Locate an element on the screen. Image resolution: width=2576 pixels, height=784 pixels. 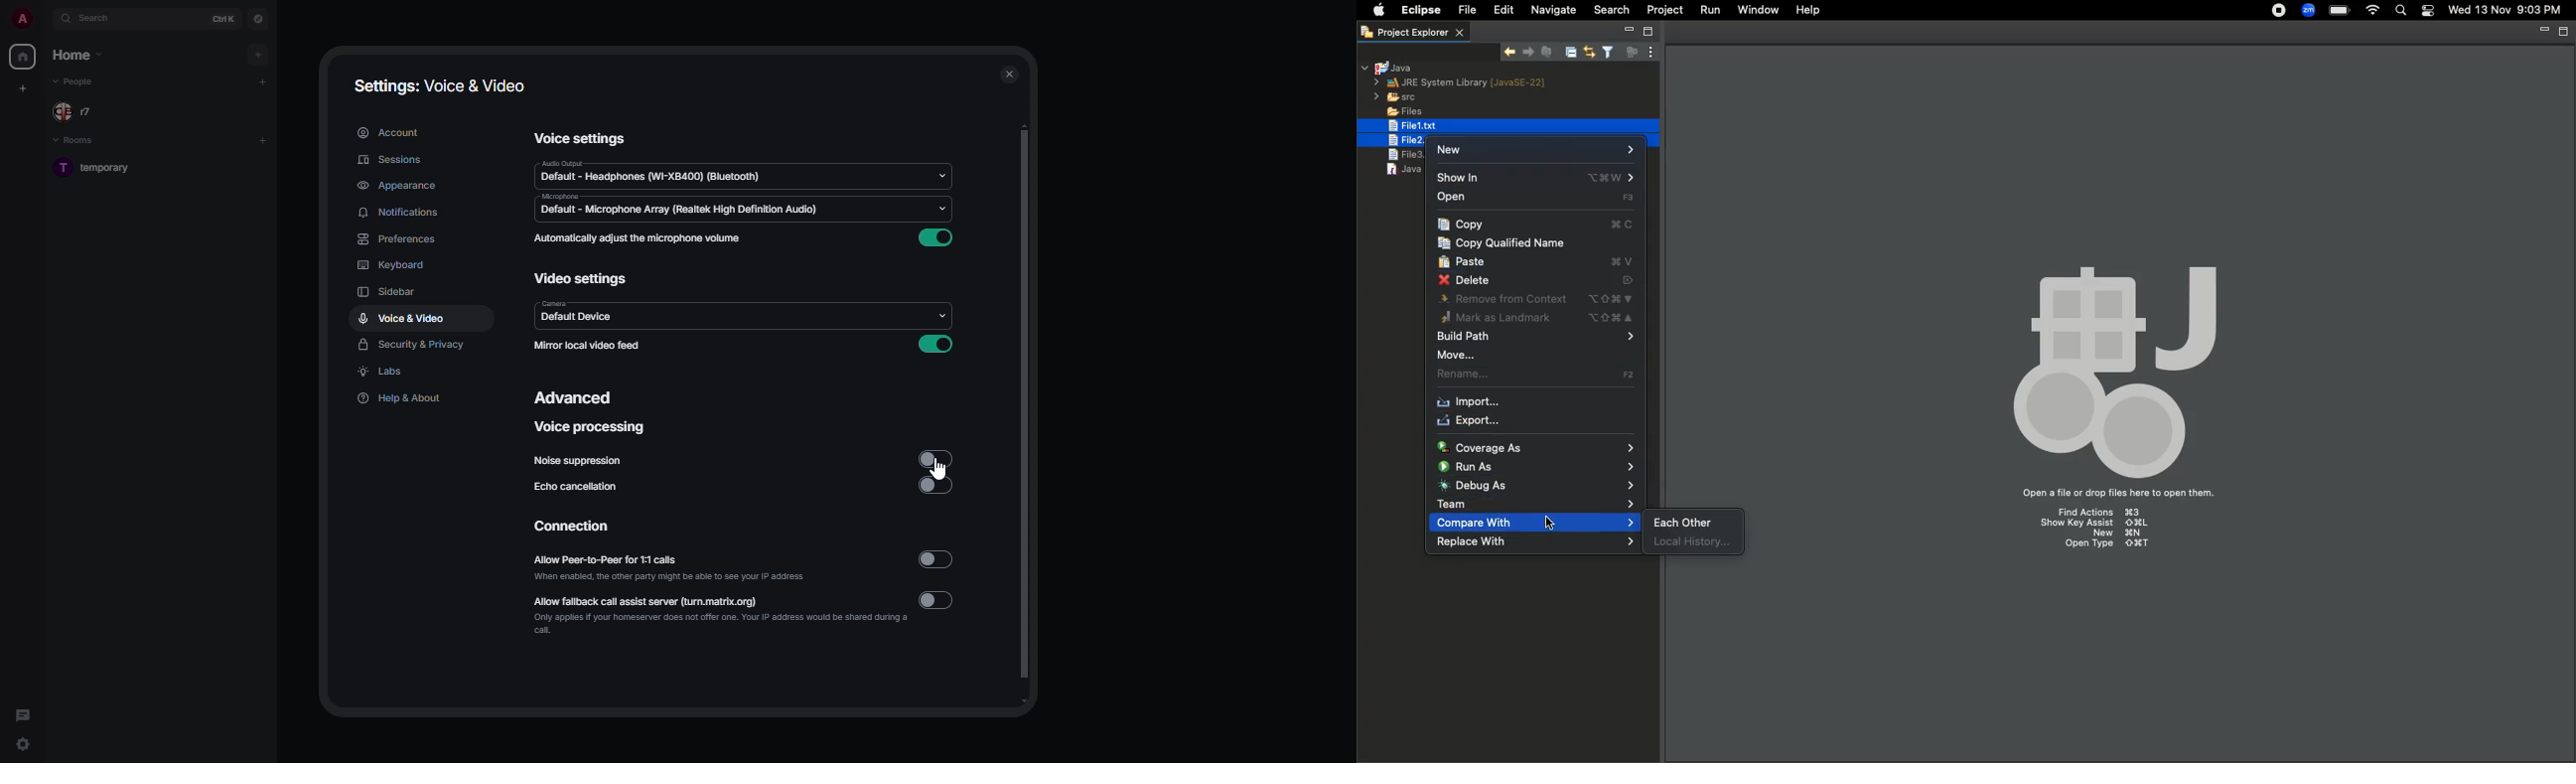
voice & video is located at coordinates (405, 319).